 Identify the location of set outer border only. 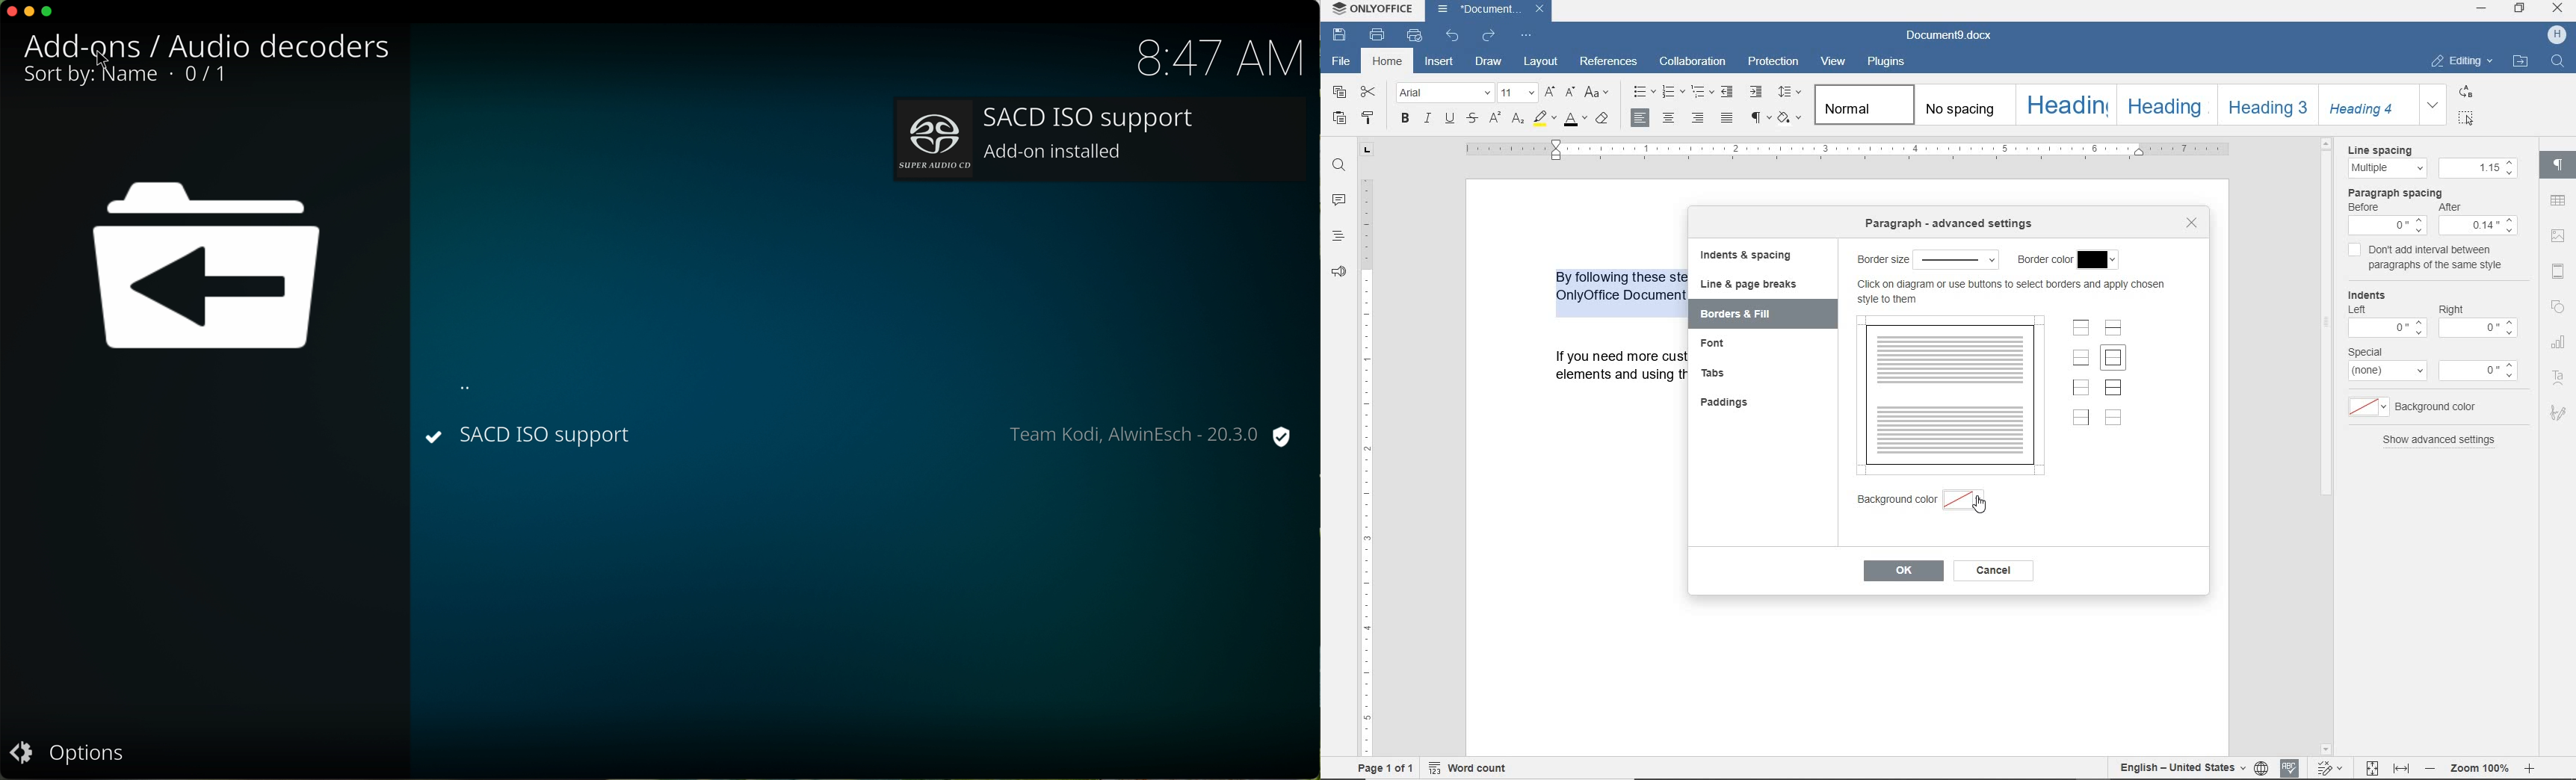
(2113, 360).